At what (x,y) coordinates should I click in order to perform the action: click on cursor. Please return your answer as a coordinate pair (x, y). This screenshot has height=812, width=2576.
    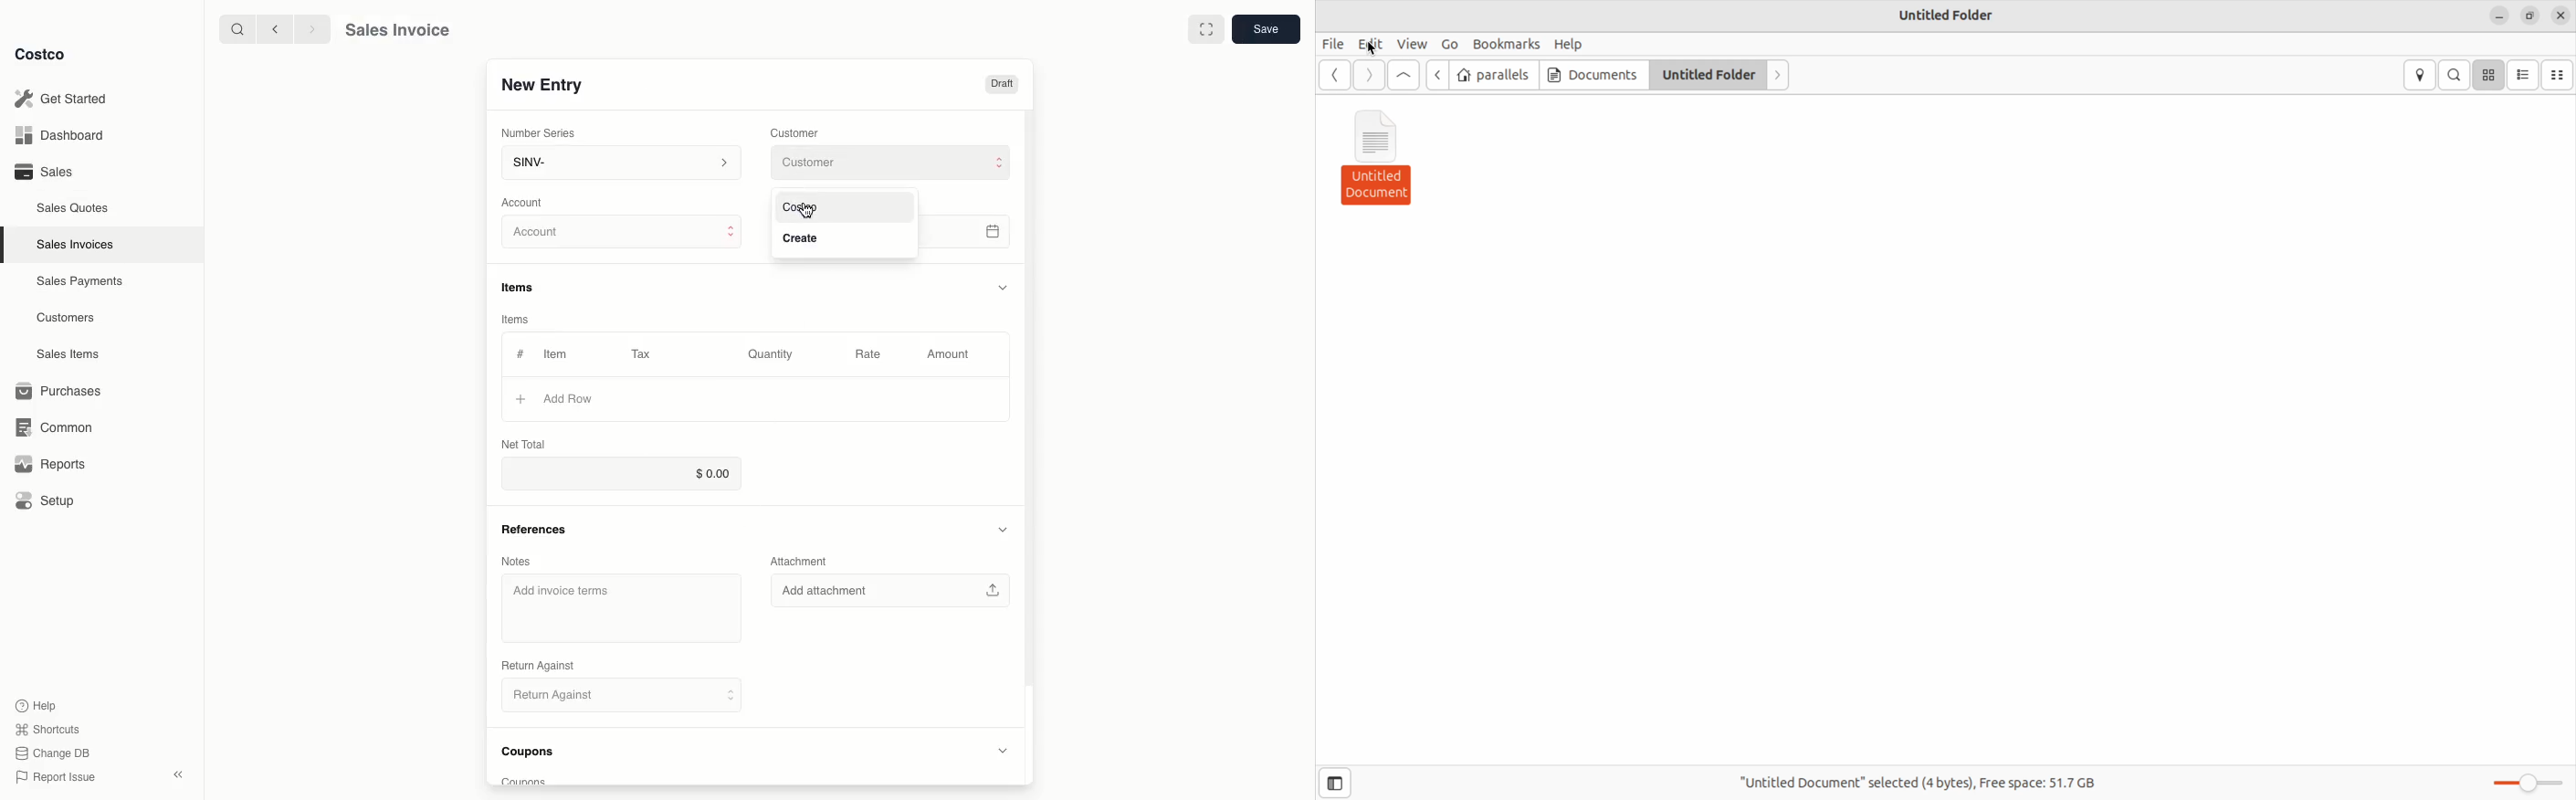
    Looking at the image, I should click on (810, 210).